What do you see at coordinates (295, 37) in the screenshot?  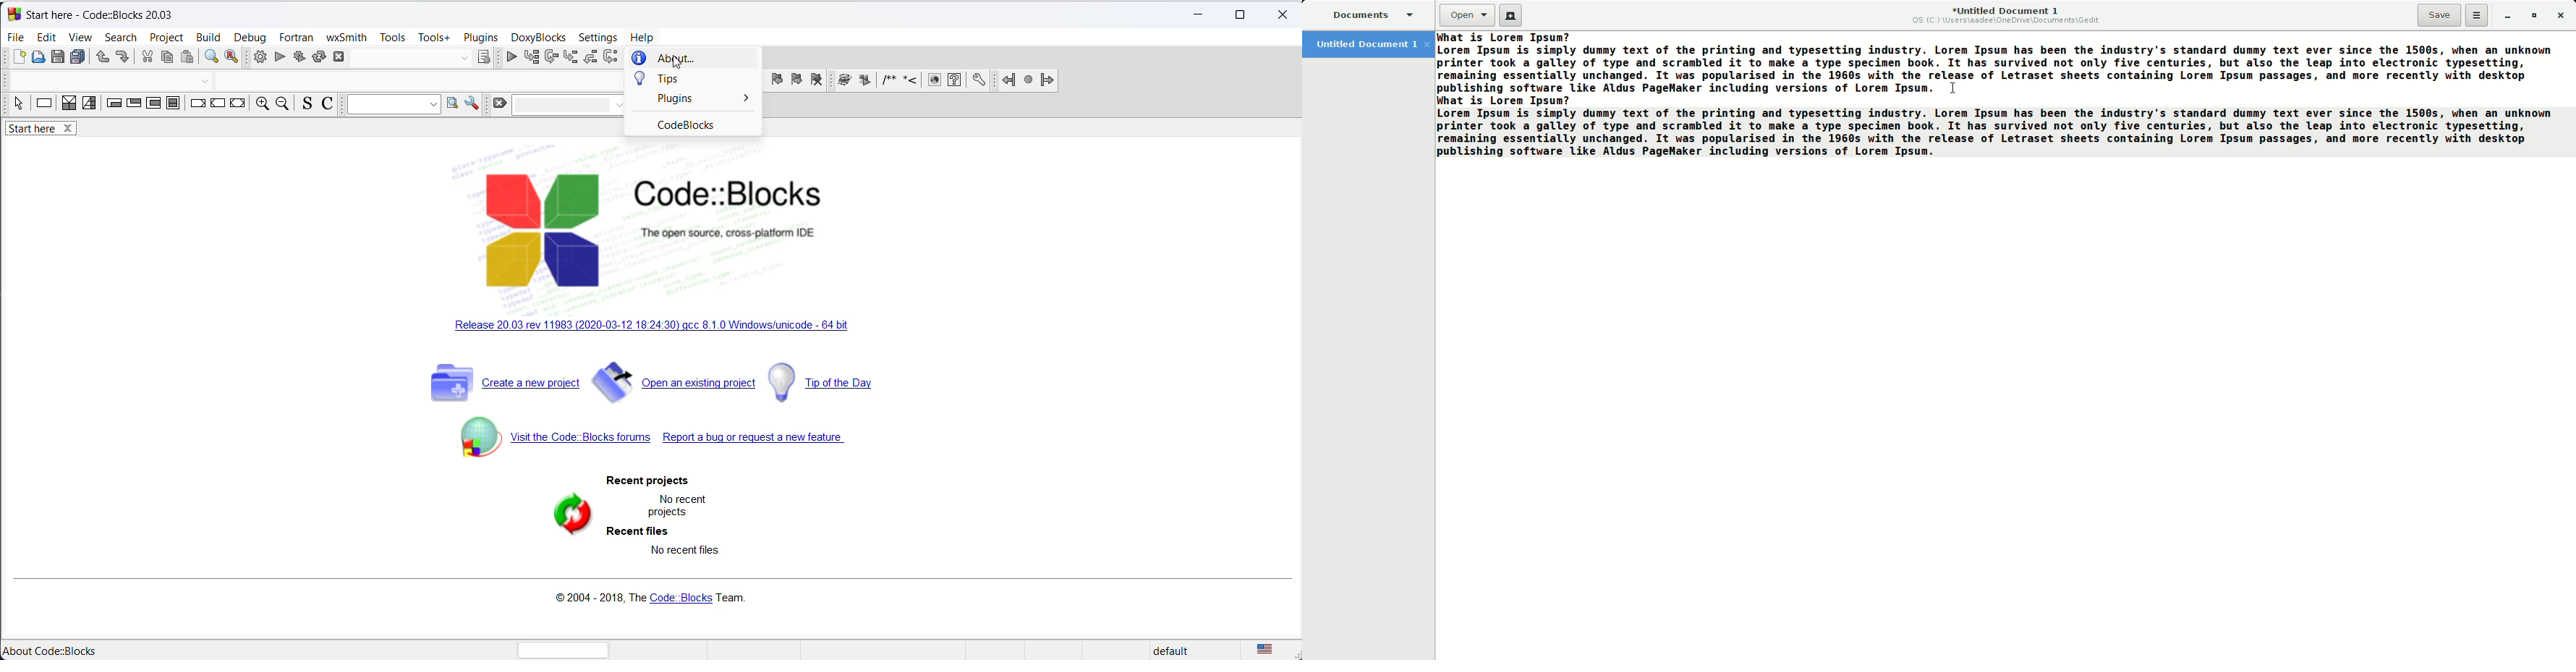 I see `fortran` at bounding box center [295, 37].